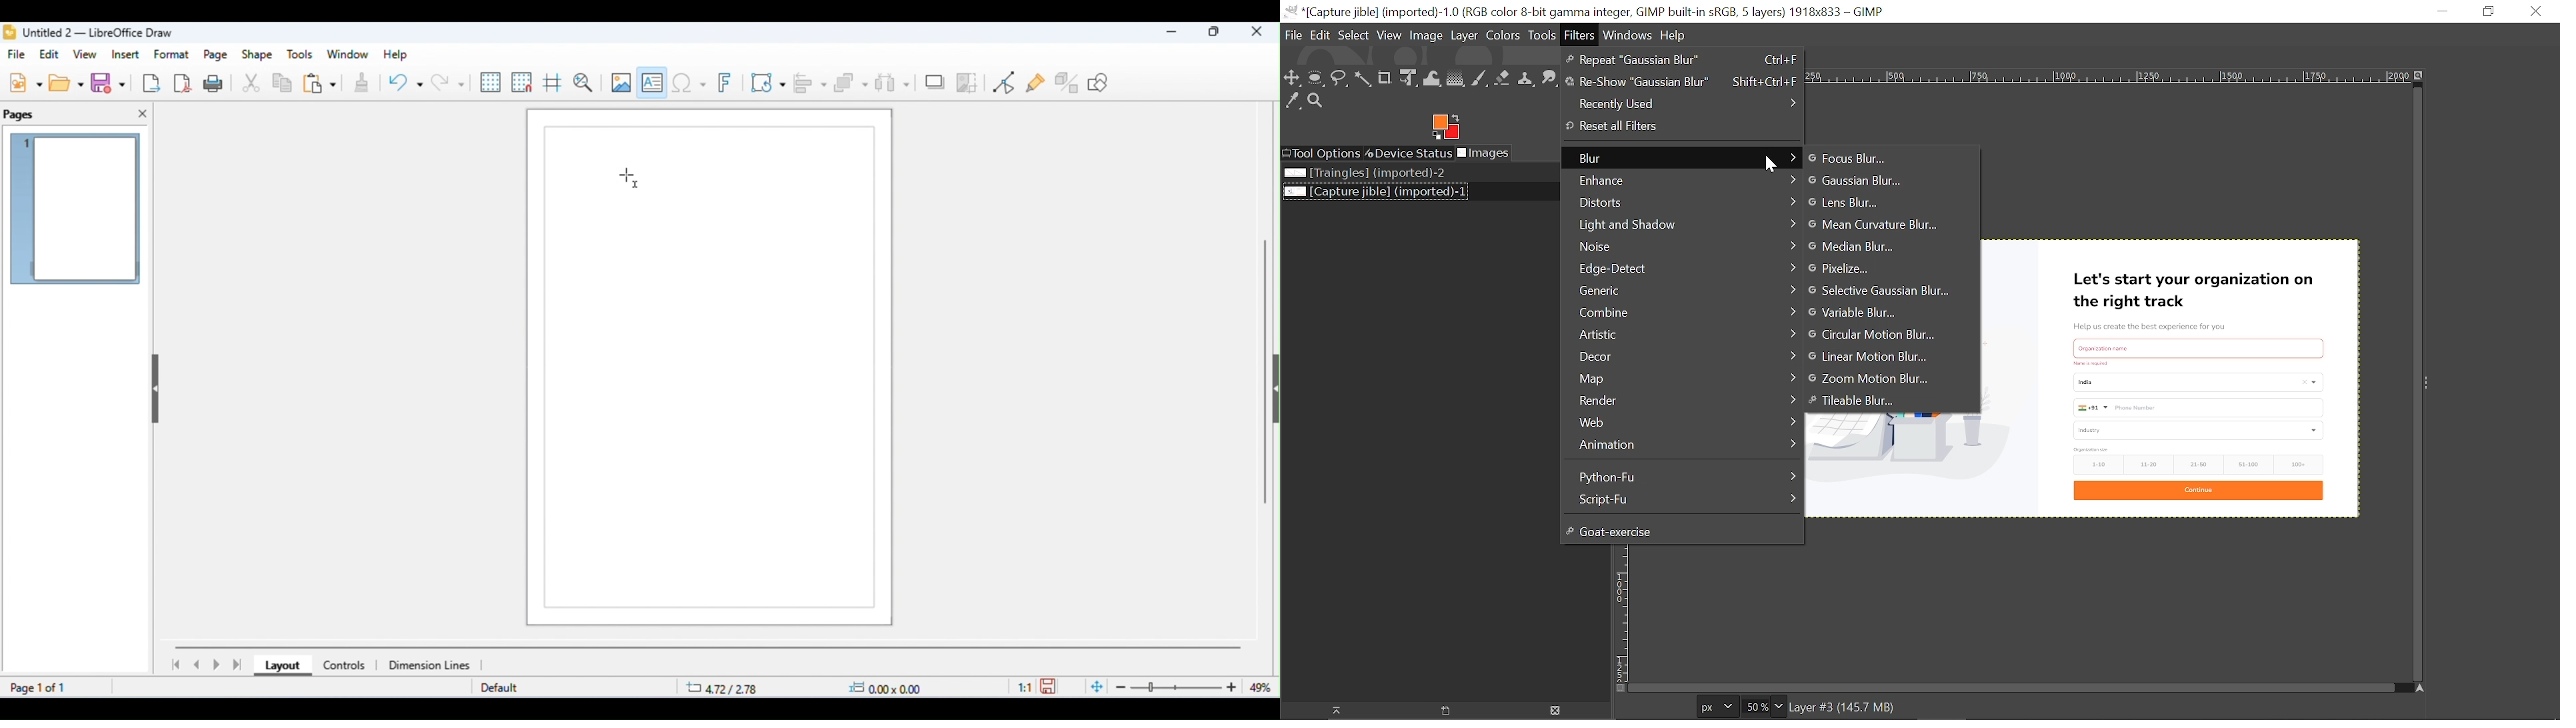  Describe the element at coordinates (769, 82) in the screenshot. I see `transformations` at that location.